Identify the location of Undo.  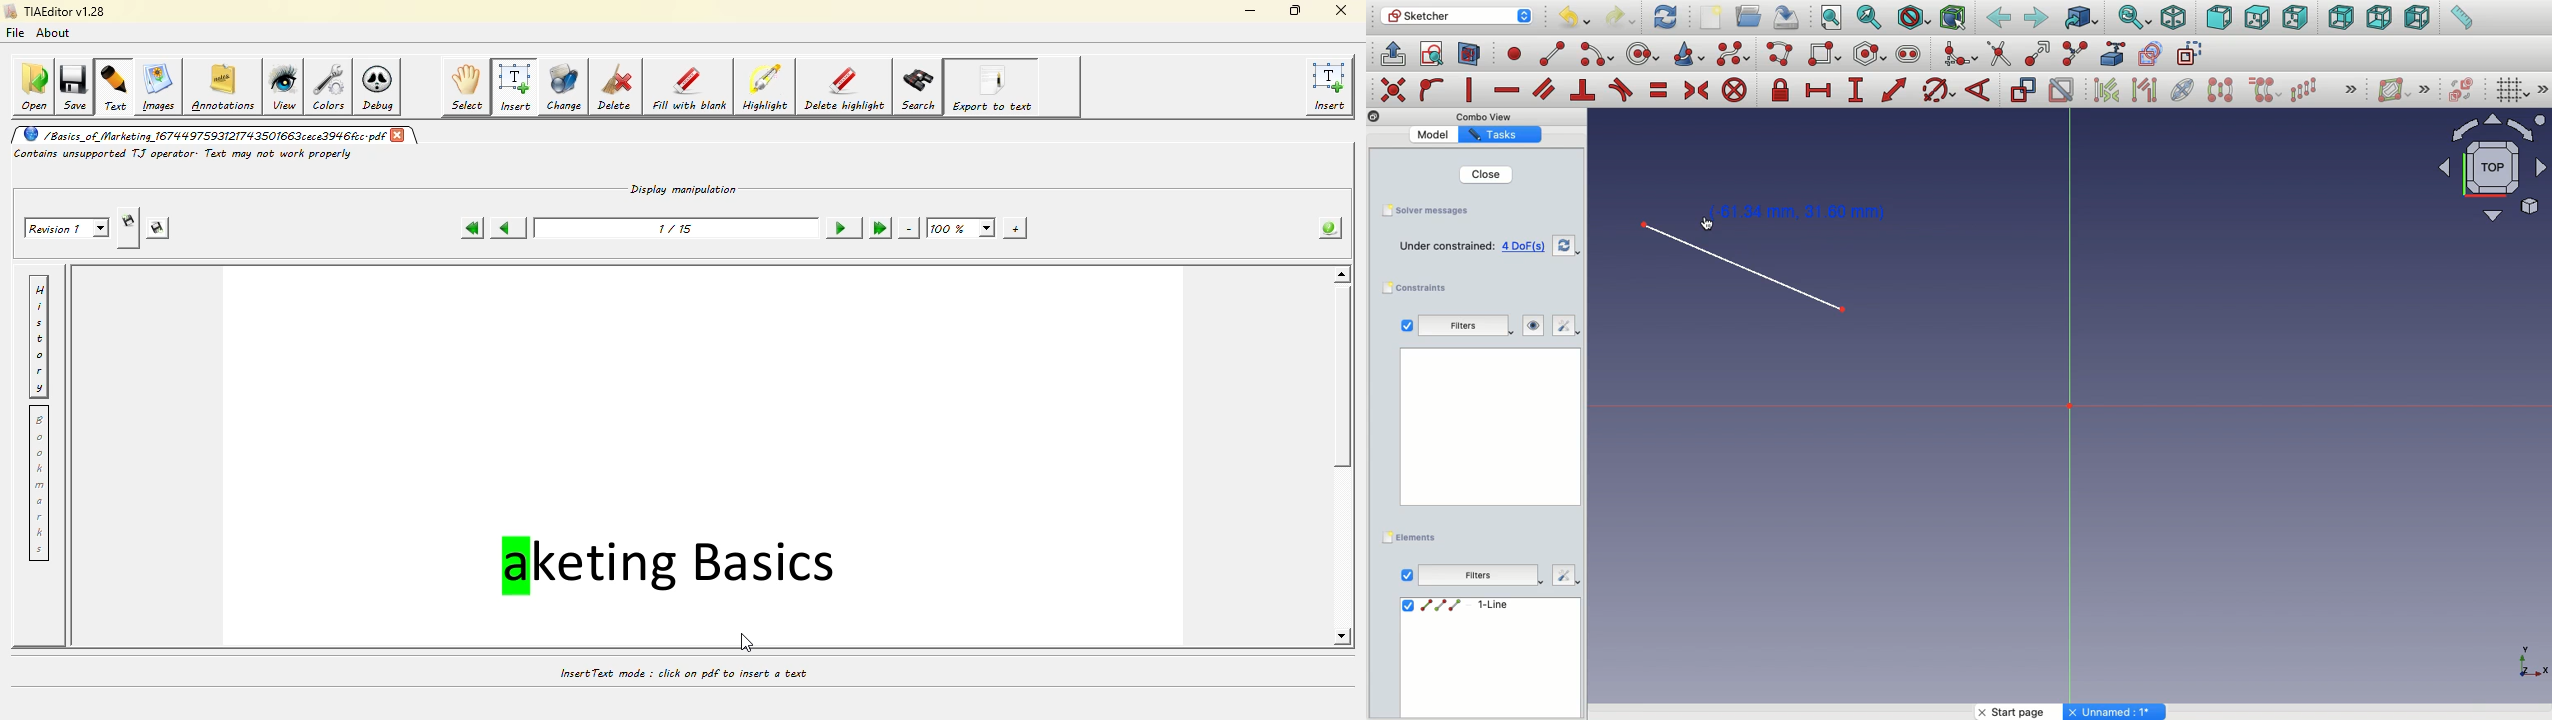
(1573, 18).